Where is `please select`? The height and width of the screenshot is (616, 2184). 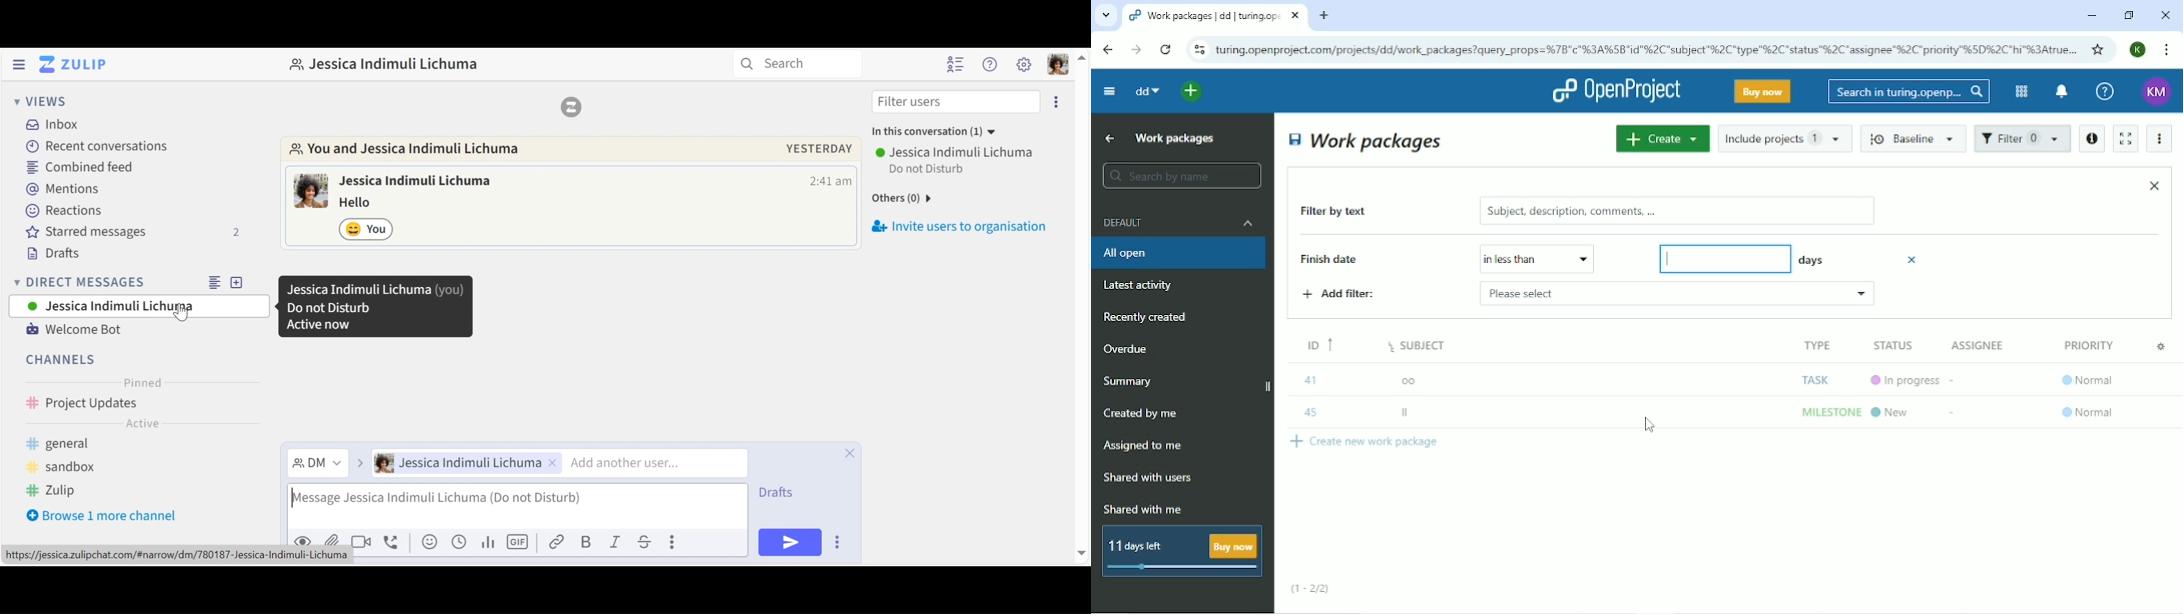 please select is located at coordinates (1626, 294).